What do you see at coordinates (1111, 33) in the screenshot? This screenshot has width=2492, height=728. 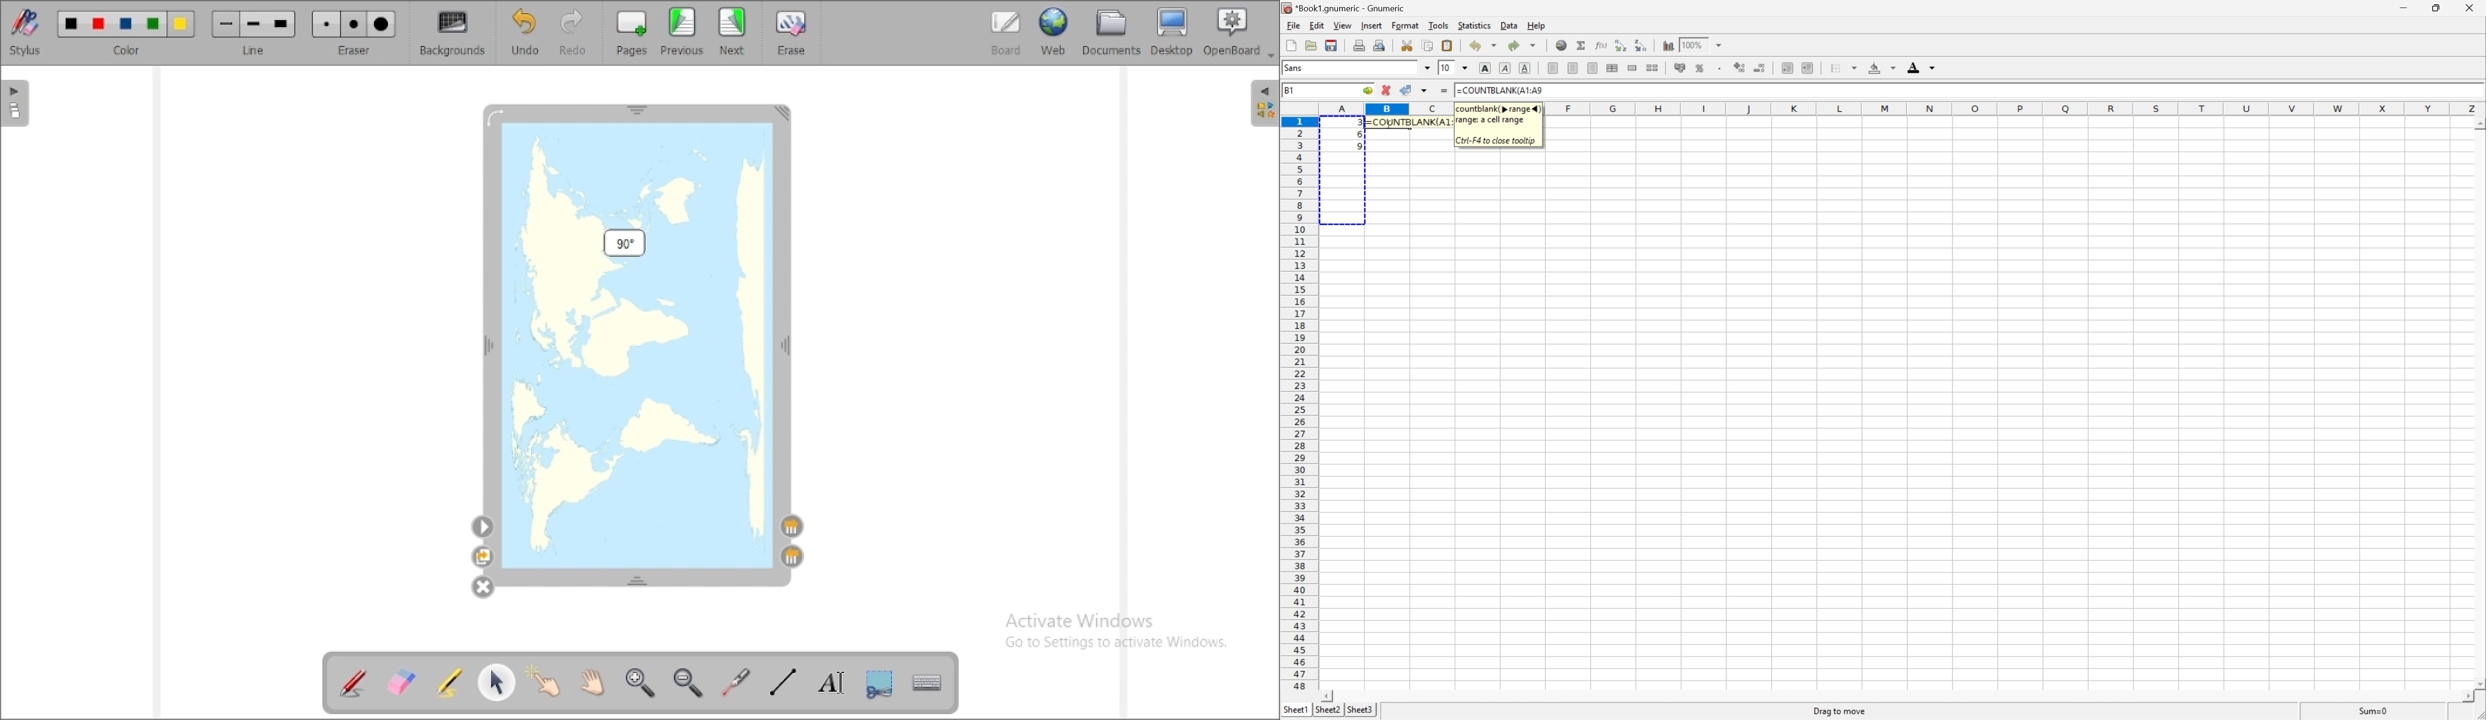 I see `documents` at bounding box center [1111, 33].